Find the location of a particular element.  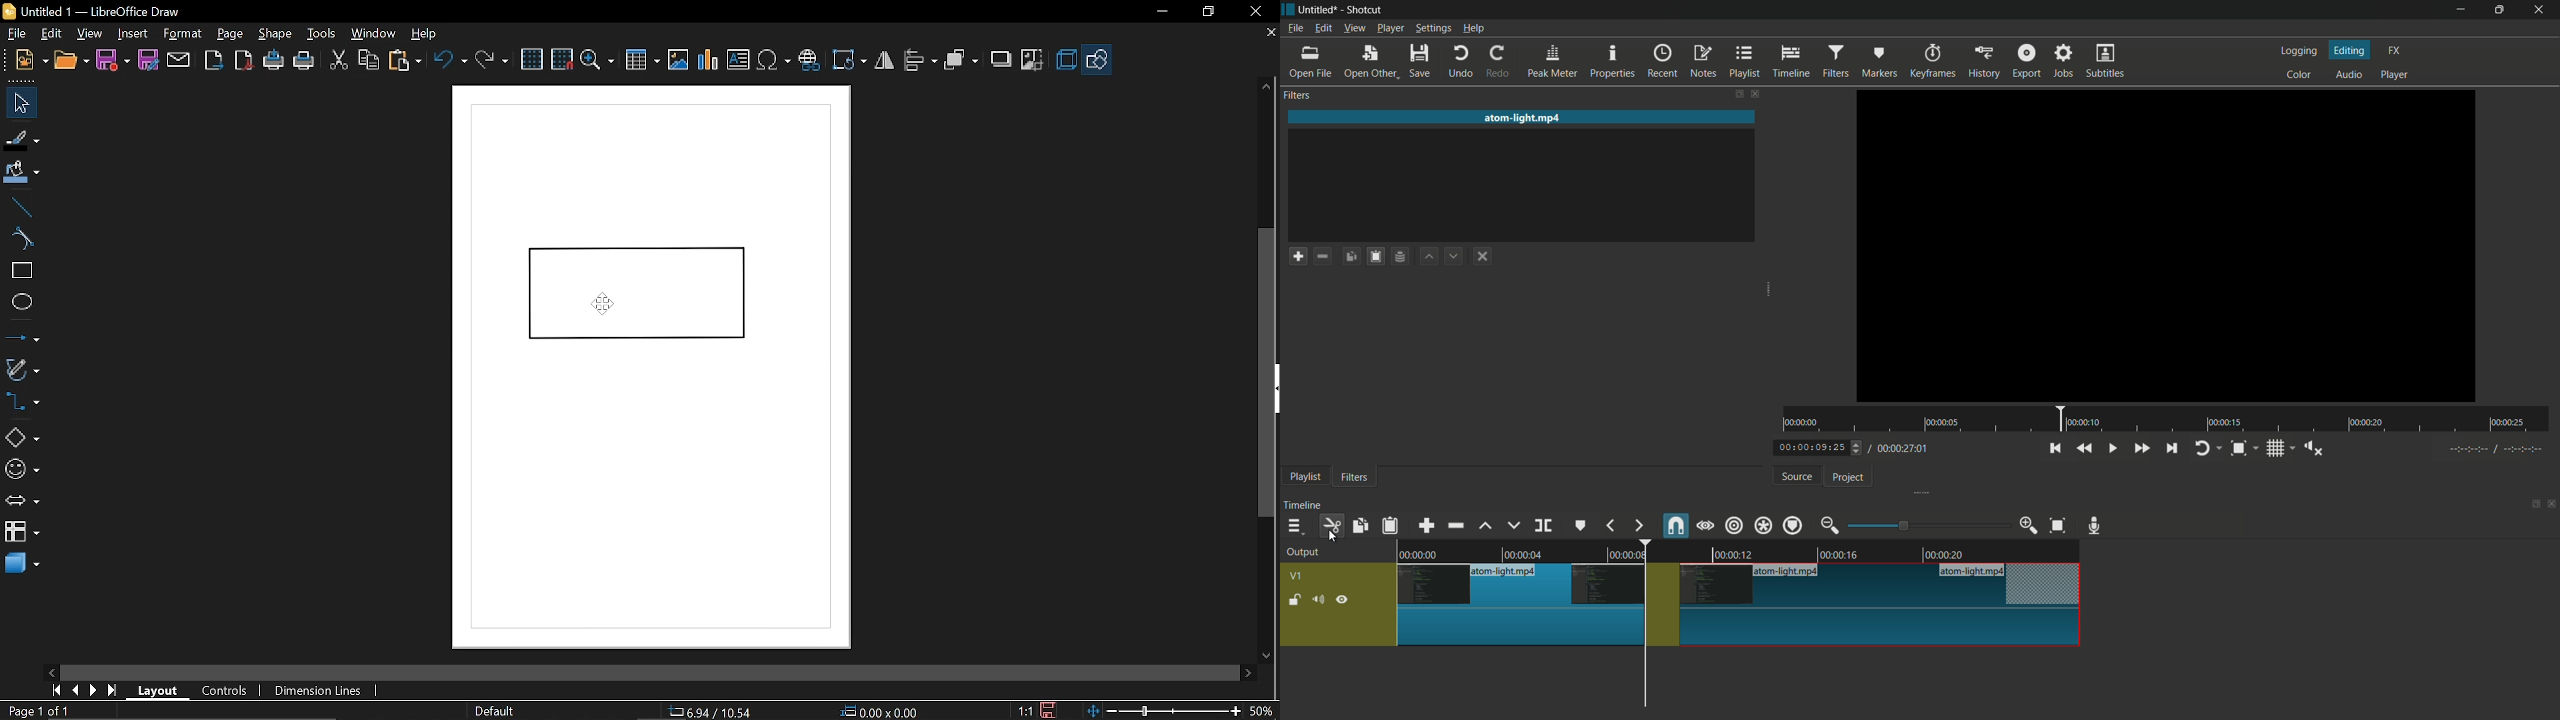

record audio is located at coordinates (2098, 526).